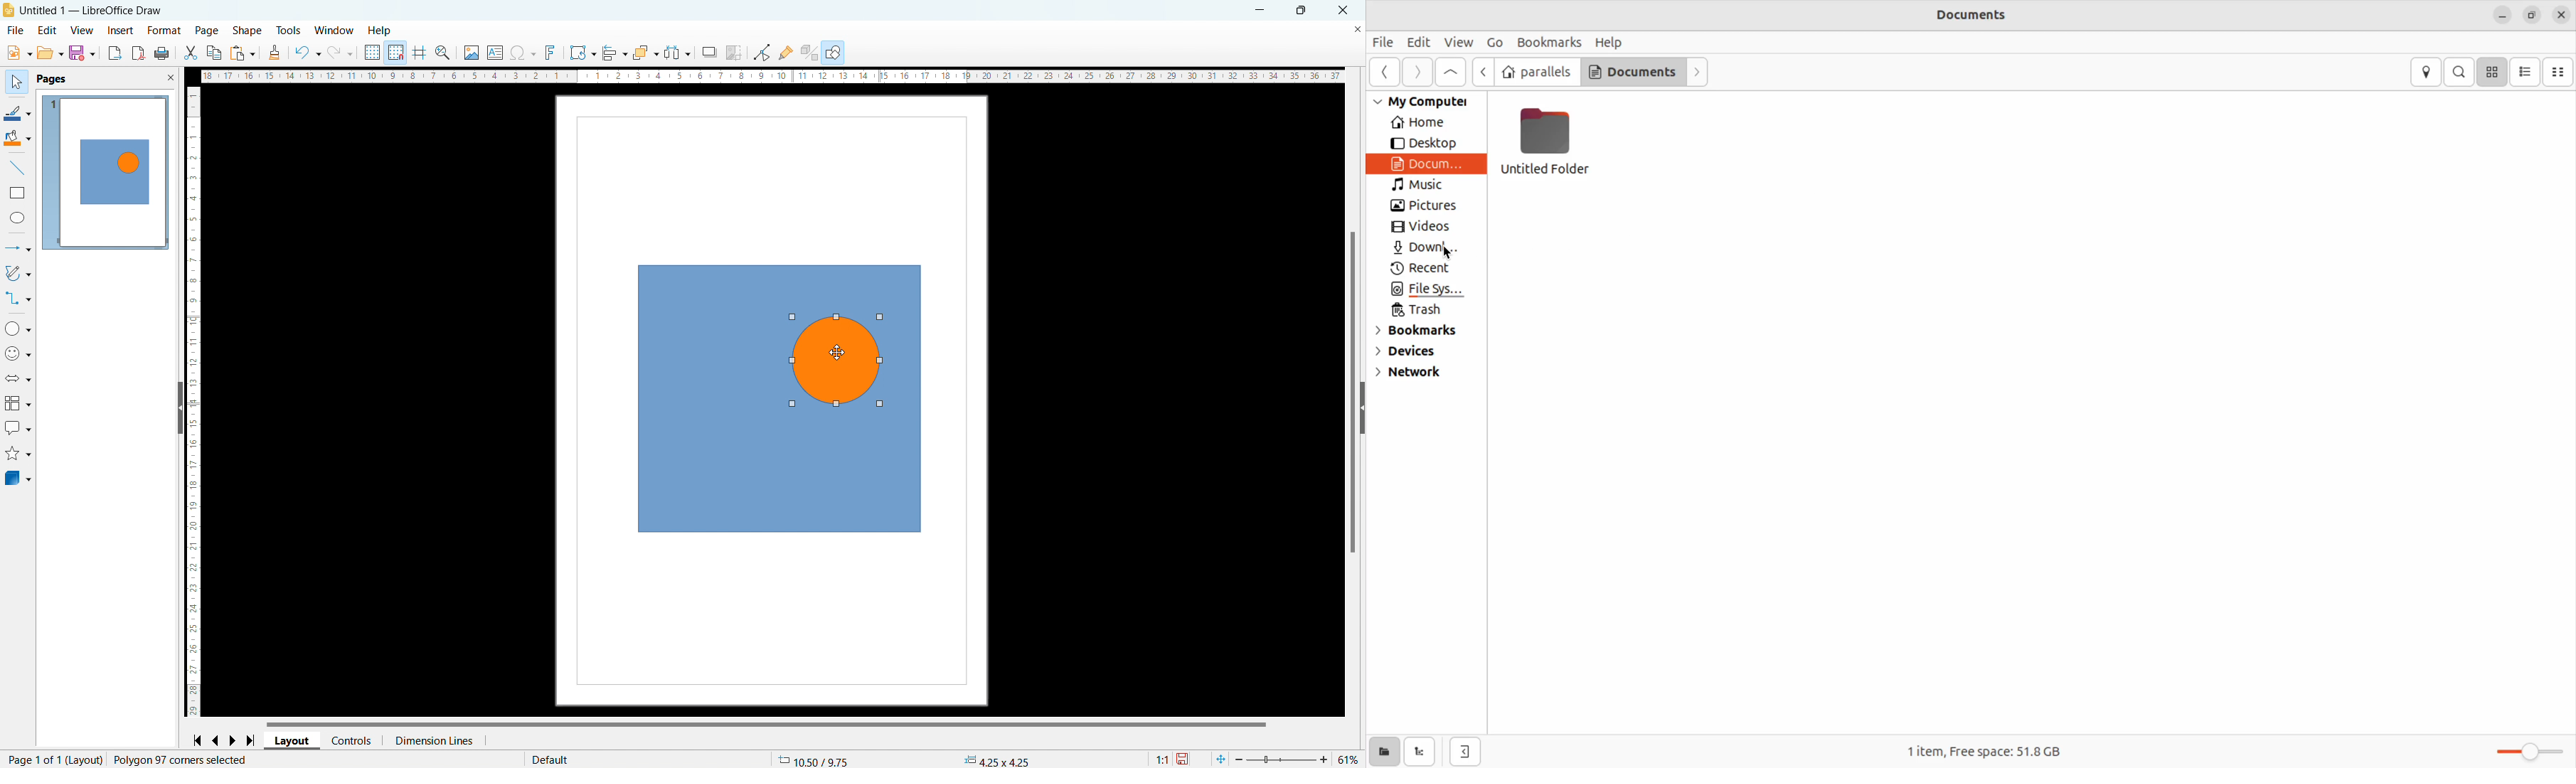  I want to click on 1:1, so click(1160, 758).